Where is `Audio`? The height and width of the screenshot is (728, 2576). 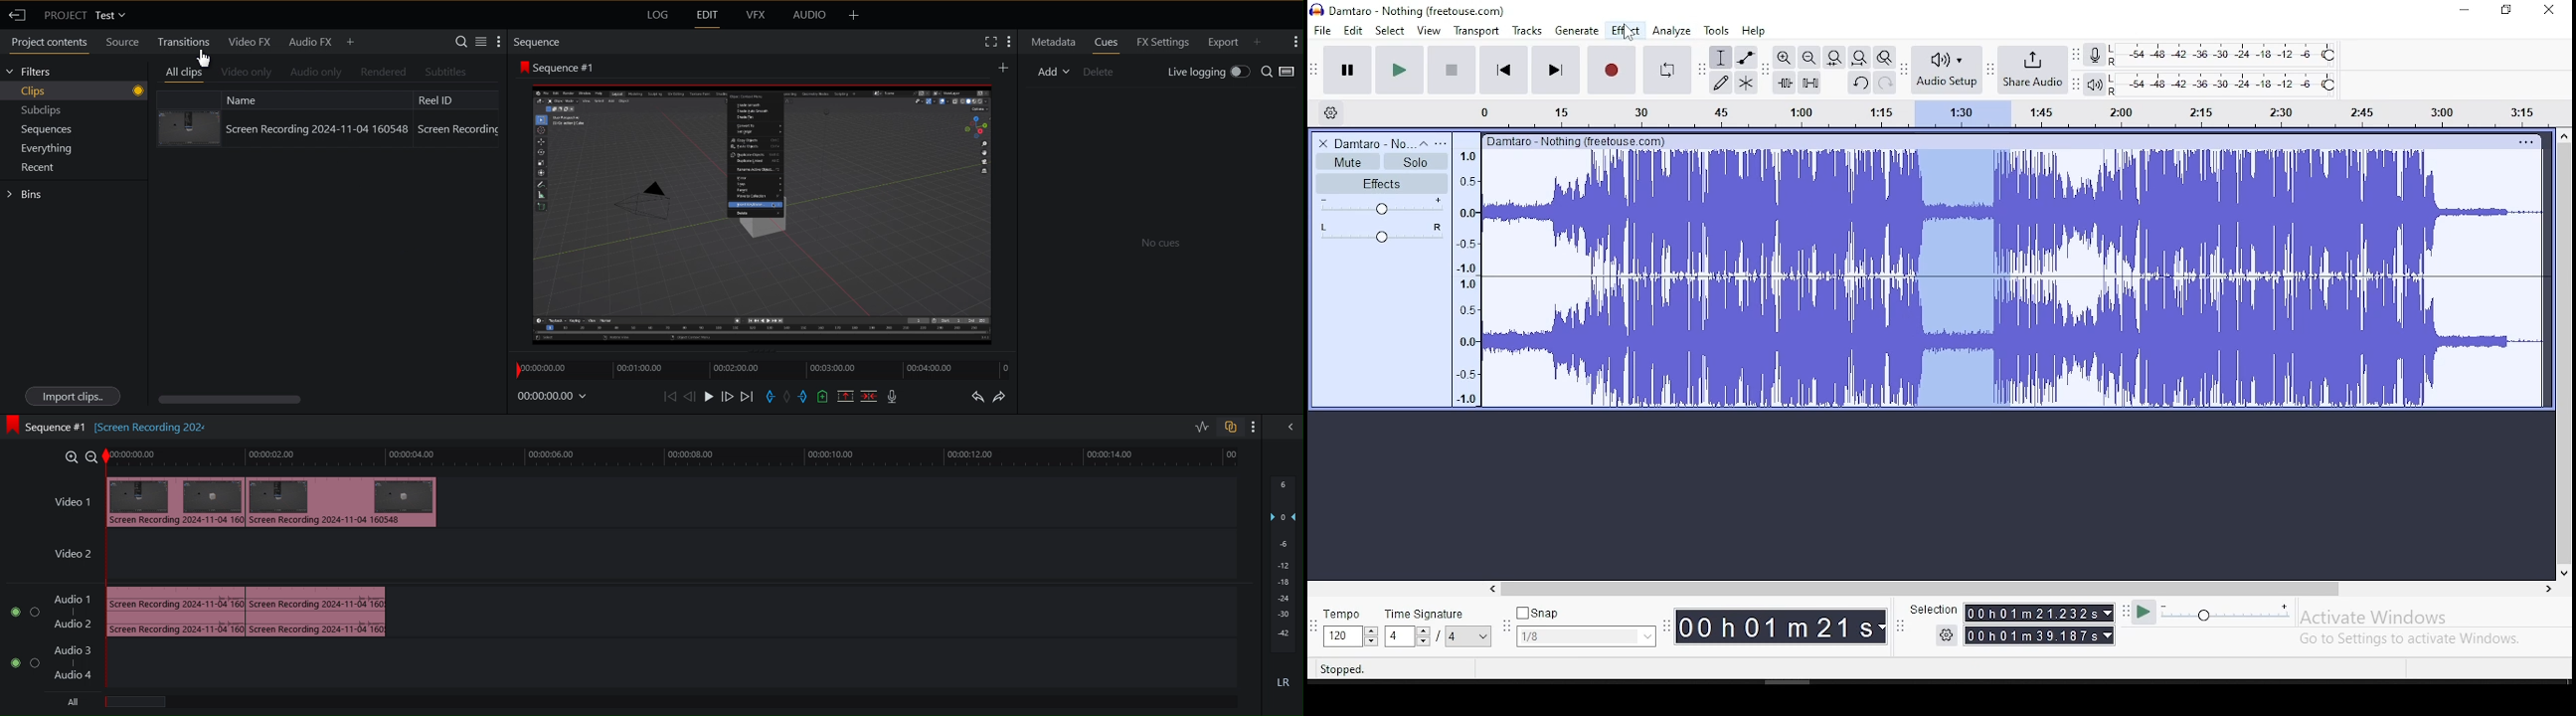
Audio is located at coordinates (810, 16).